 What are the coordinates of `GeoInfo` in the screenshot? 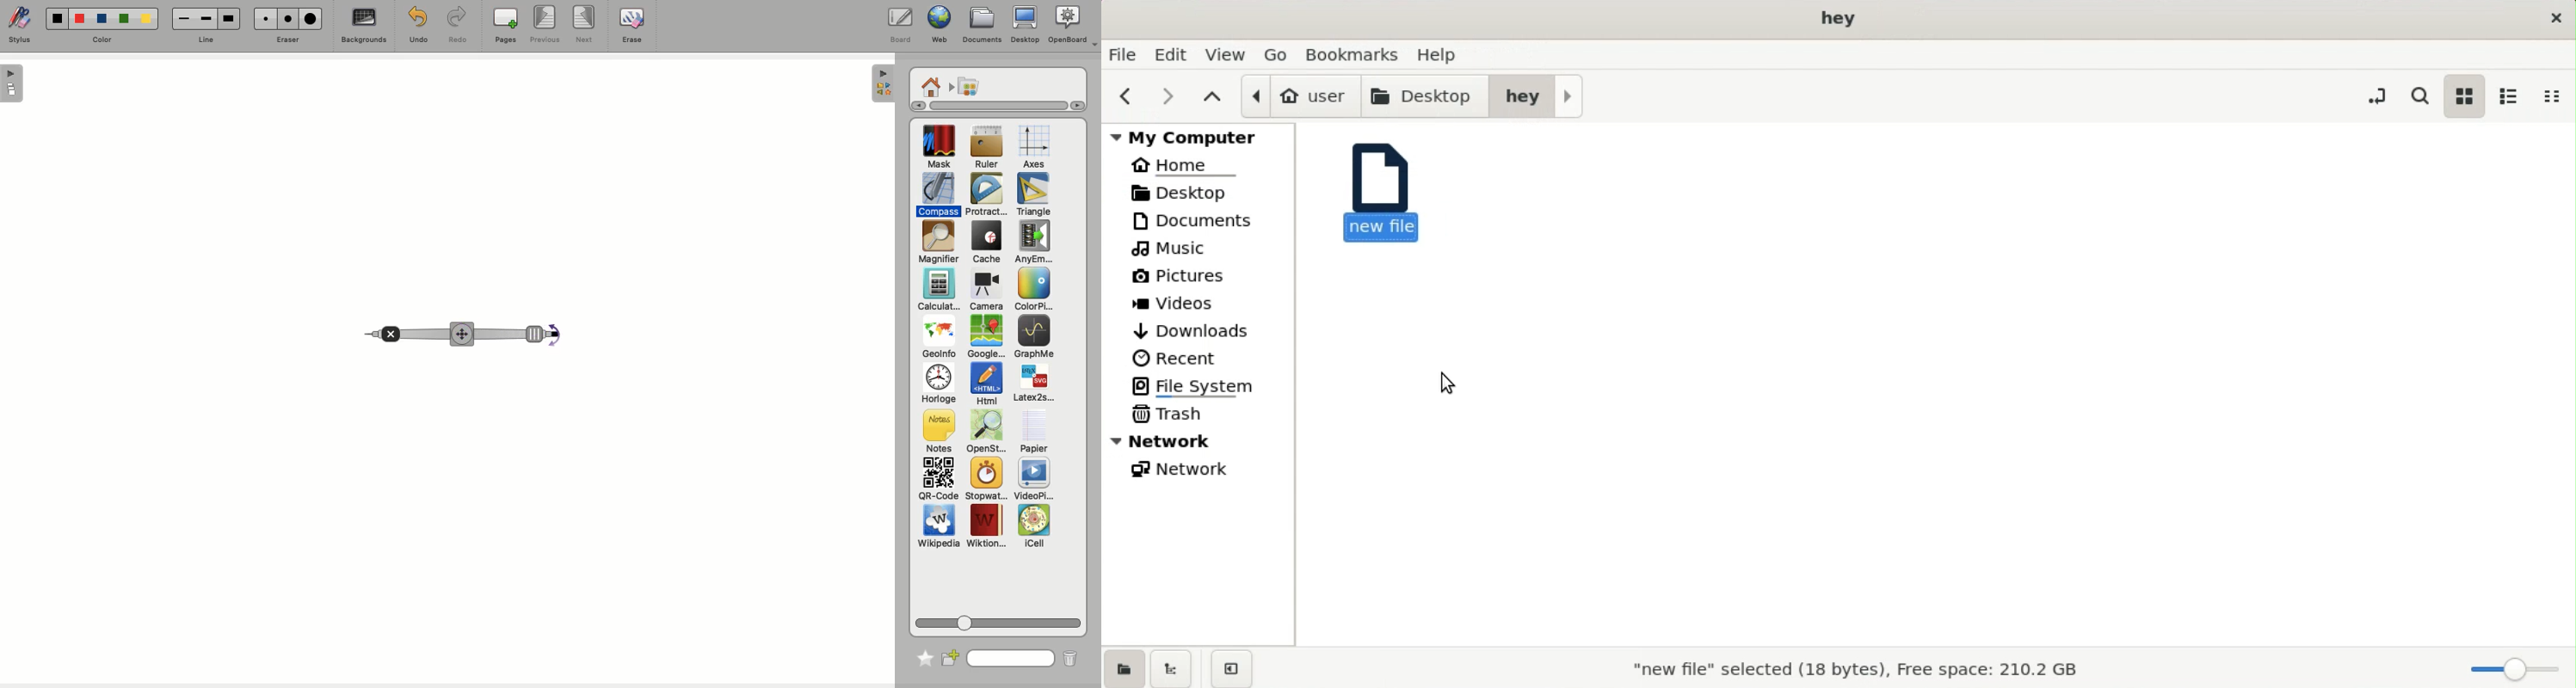 It's located at (938, 341).